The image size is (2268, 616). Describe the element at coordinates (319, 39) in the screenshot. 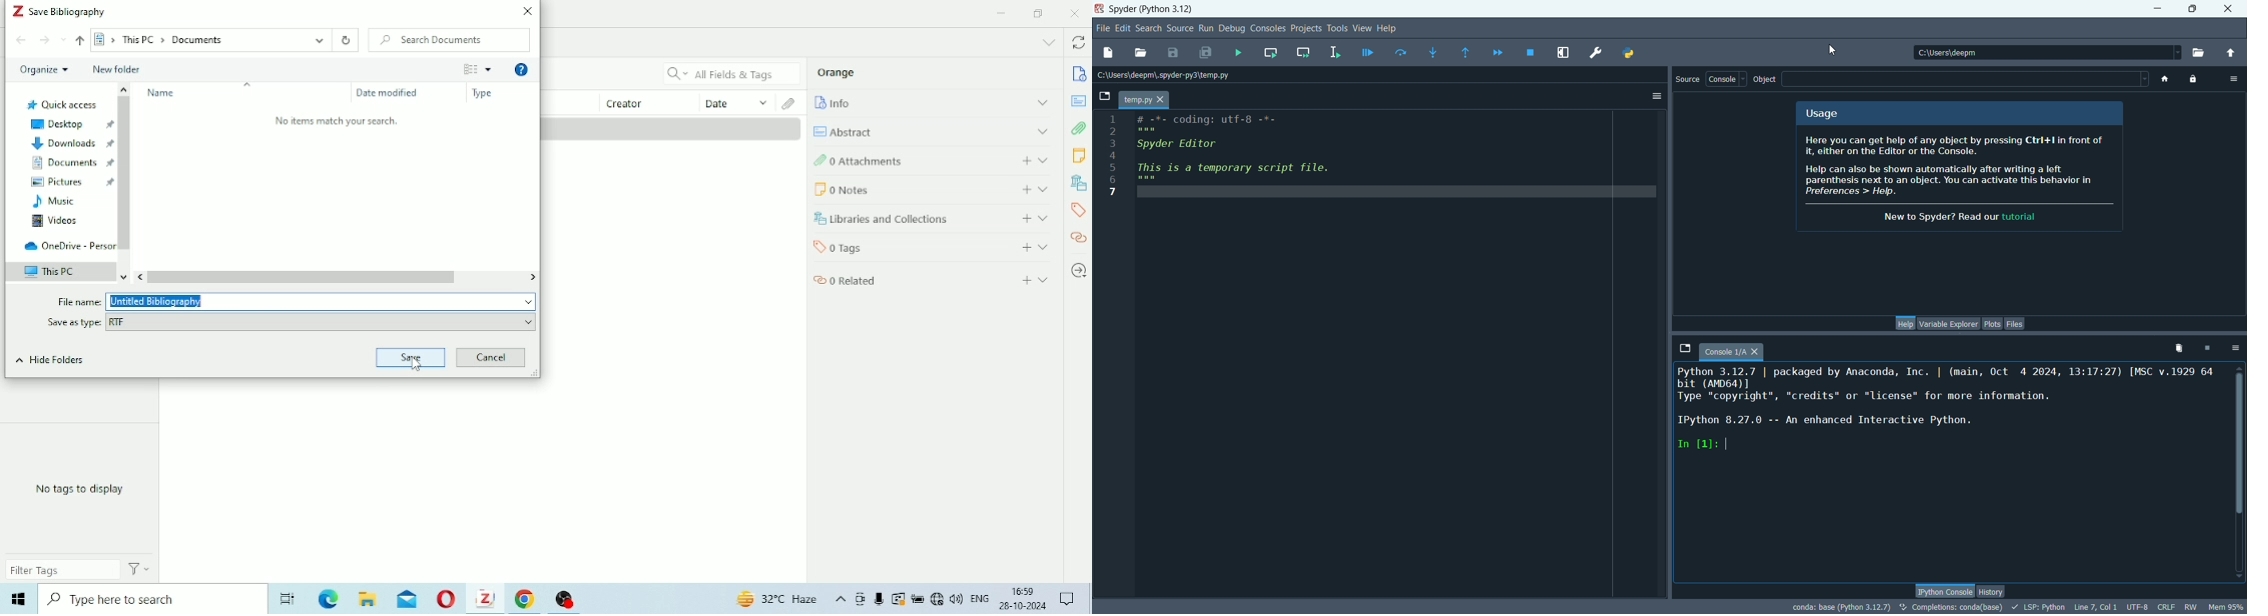

I see `Previous Locations` at that location.